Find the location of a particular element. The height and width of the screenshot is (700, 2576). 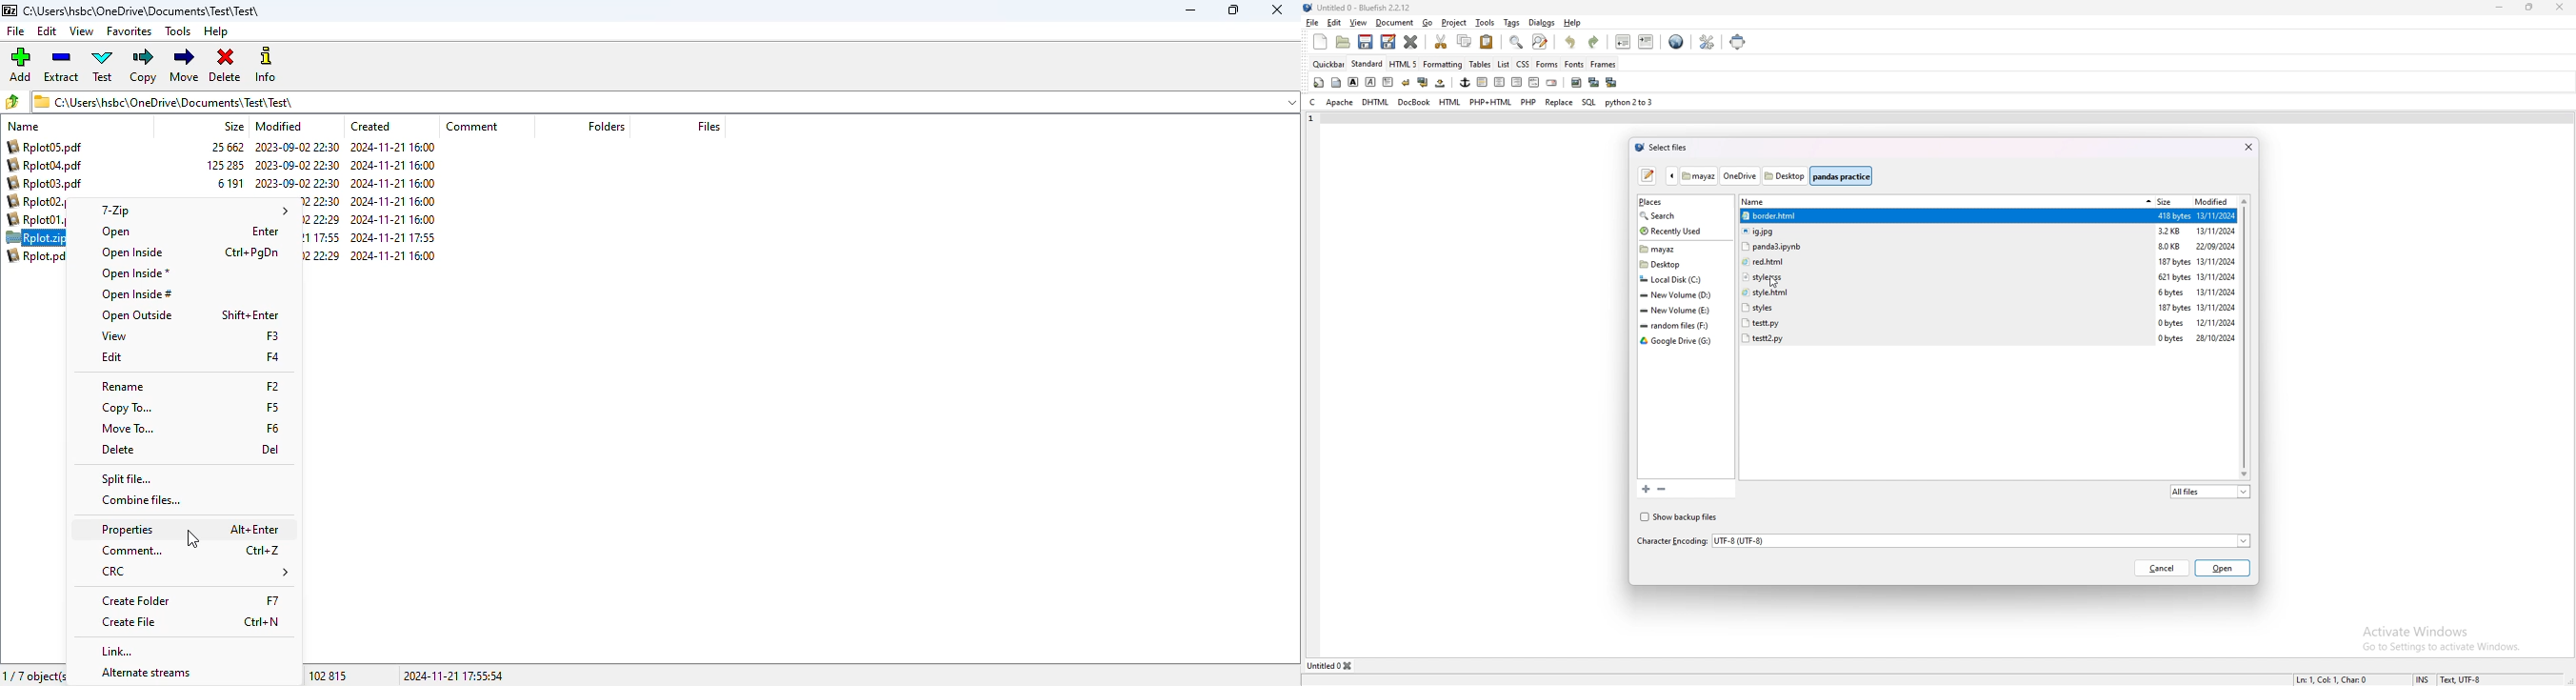

tables is located at coordinates (1480, 64).